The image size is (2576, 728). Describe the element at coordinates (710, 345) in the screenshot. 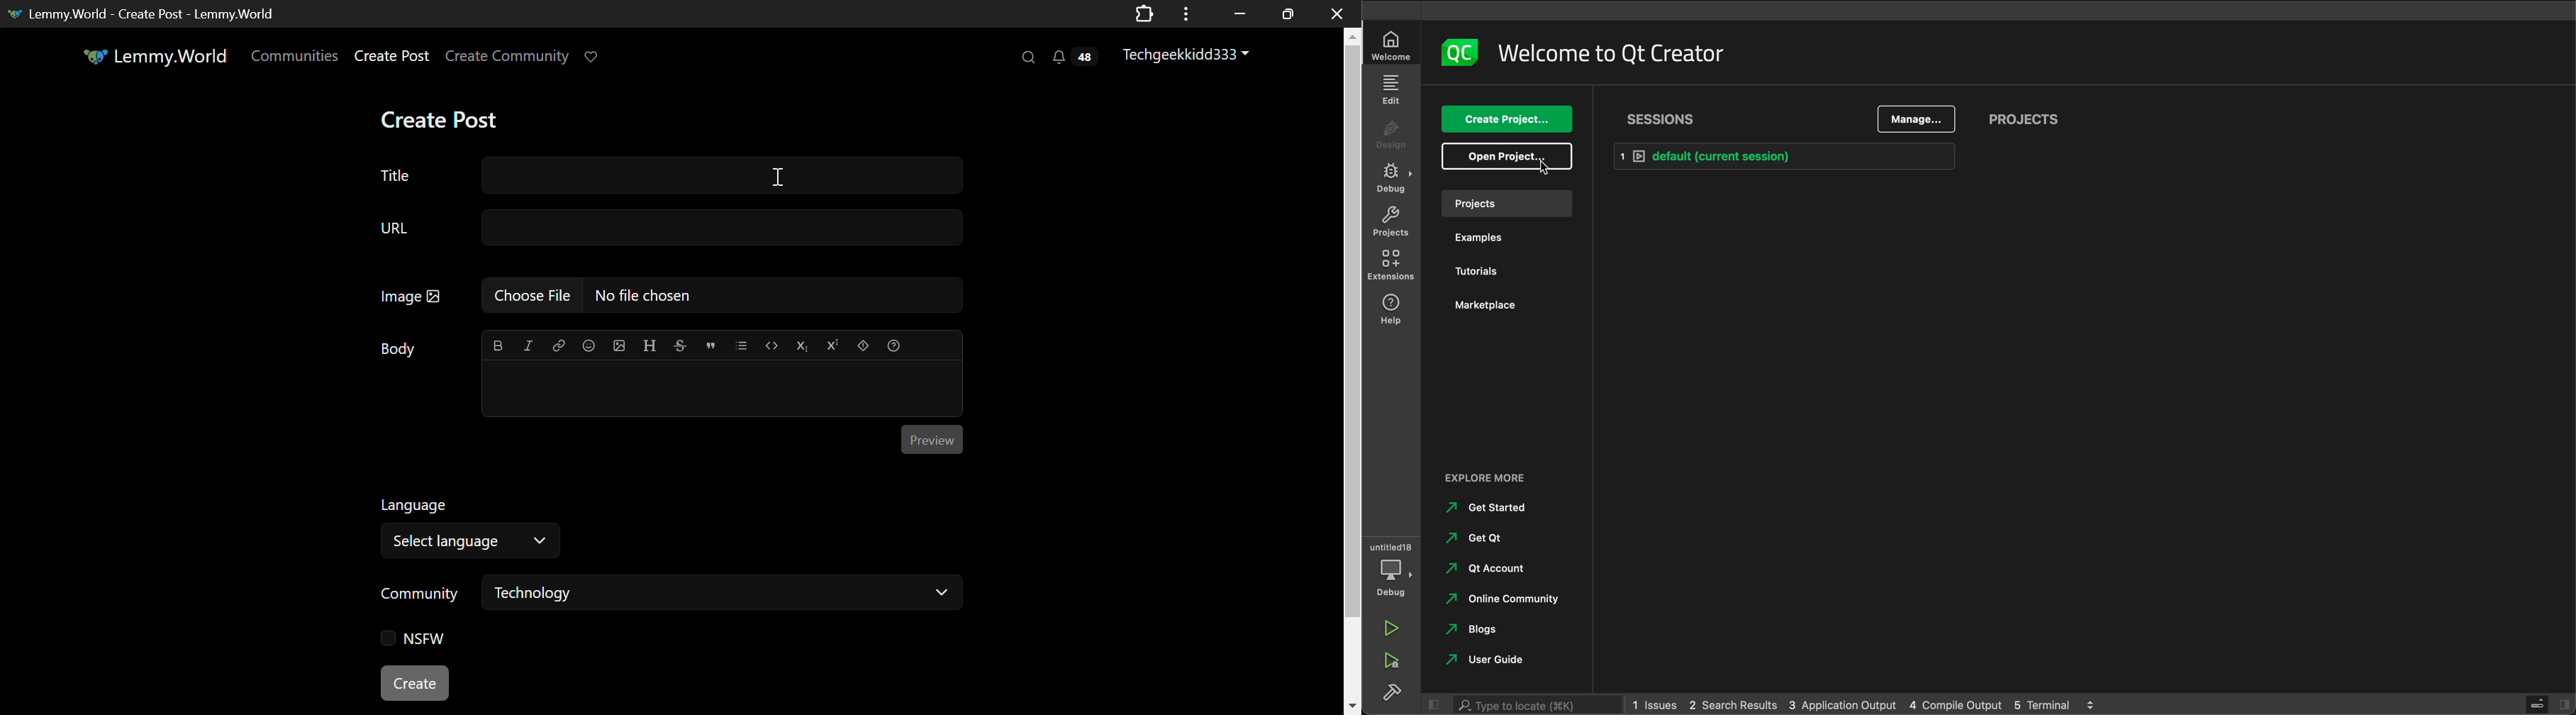

I see `quote` at that location.